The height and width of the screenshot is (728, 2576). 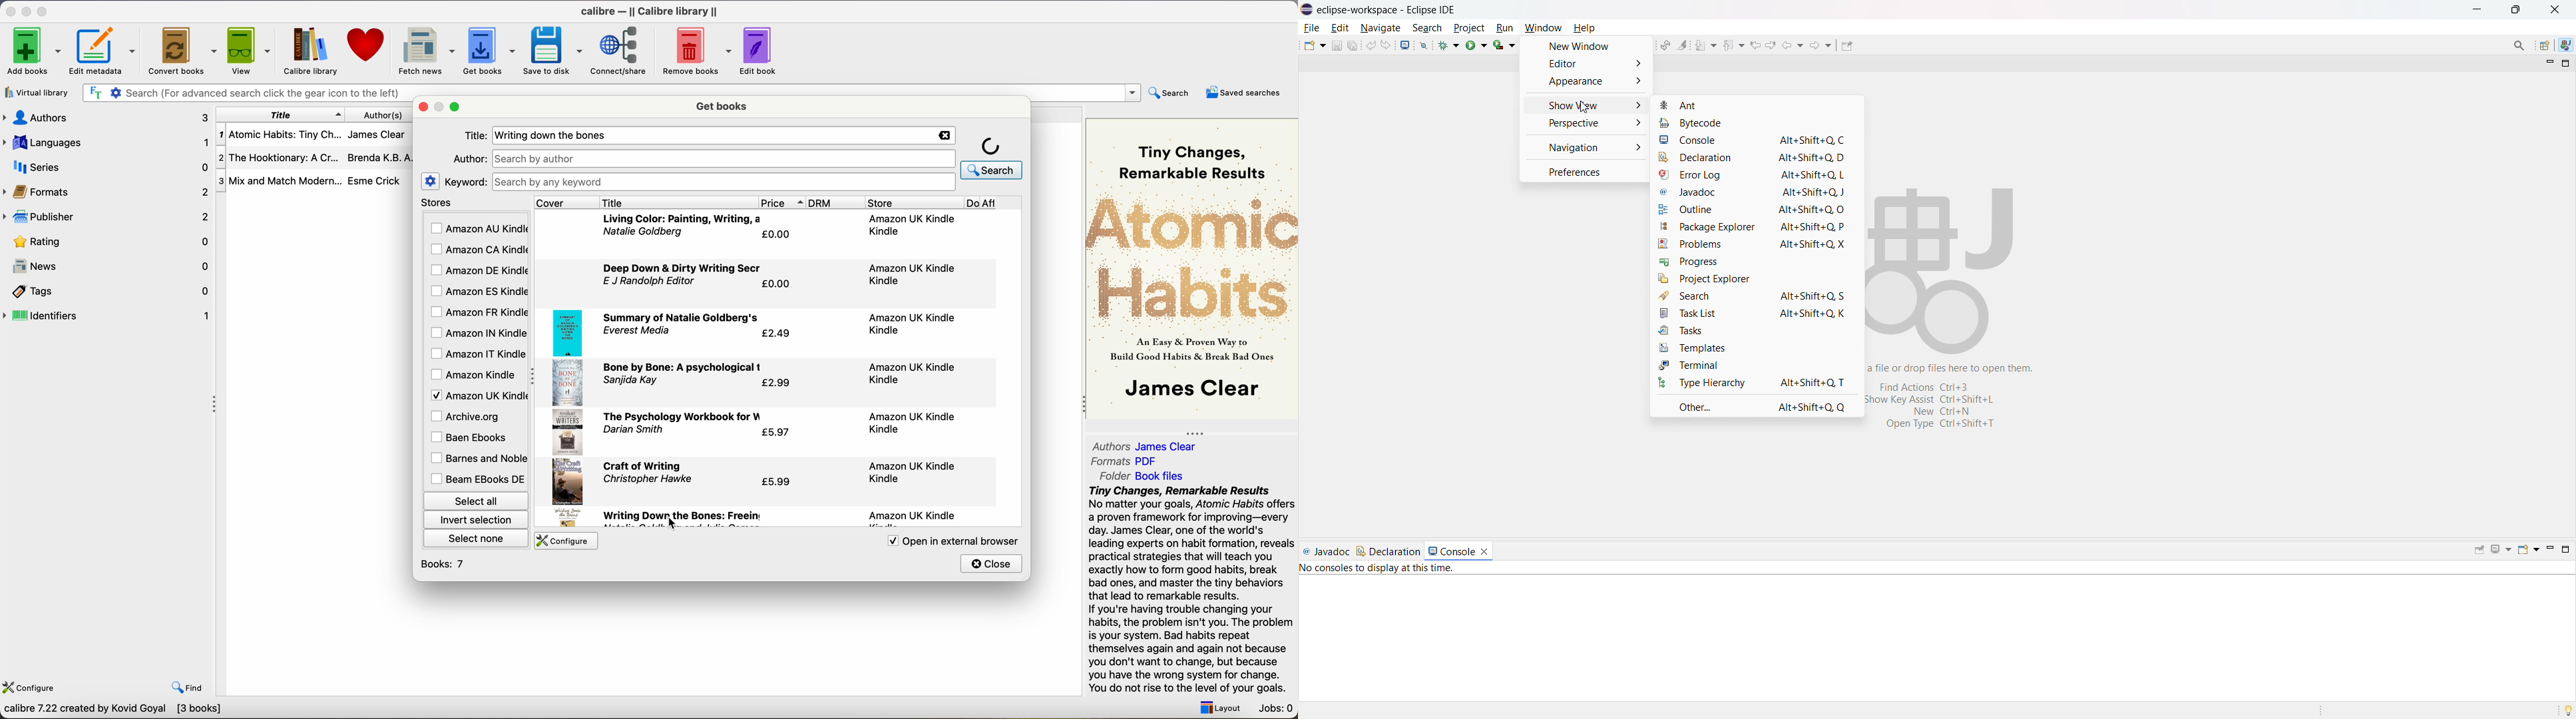 What do you see at coordinates (34, 52) in the screenshot?
I see `add books` at bounding box center [34, 52].